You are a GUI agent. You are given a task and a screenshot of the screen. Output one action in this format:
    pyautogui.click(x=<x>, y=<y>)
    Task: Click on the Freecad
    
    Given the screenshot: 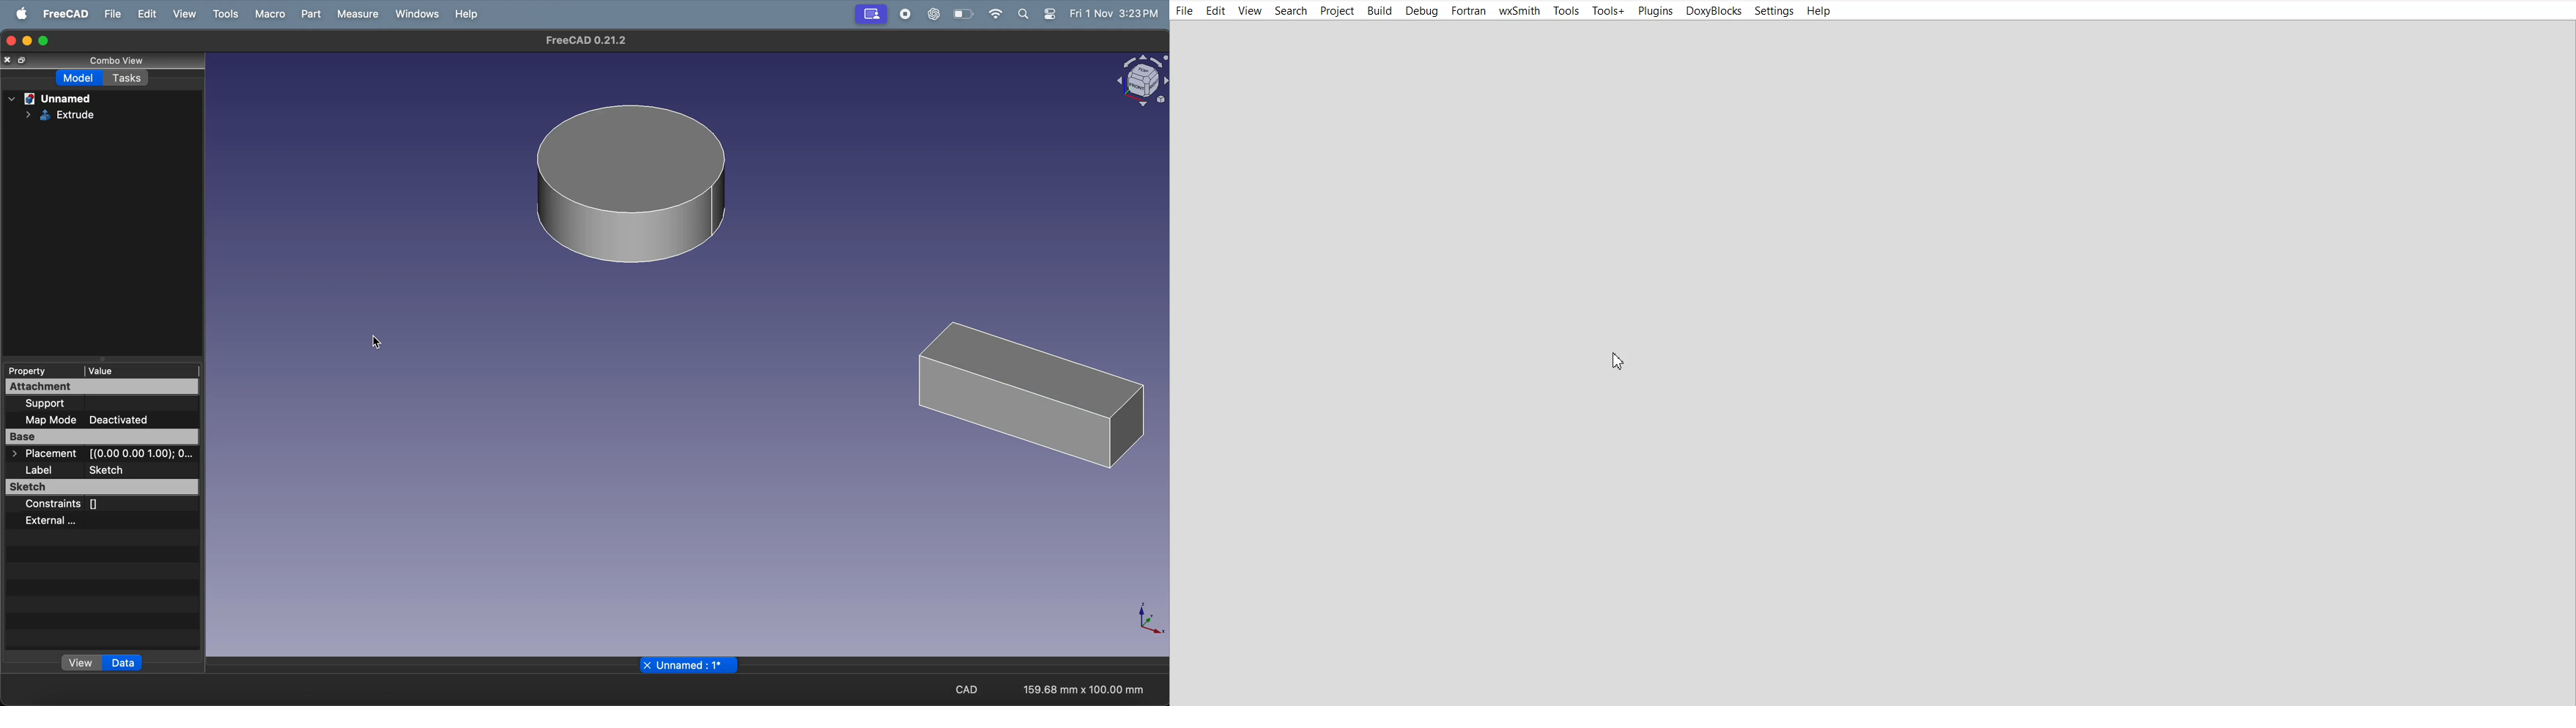 What is the action you would take?
    pyautogui.click(x=63, y=13)
    